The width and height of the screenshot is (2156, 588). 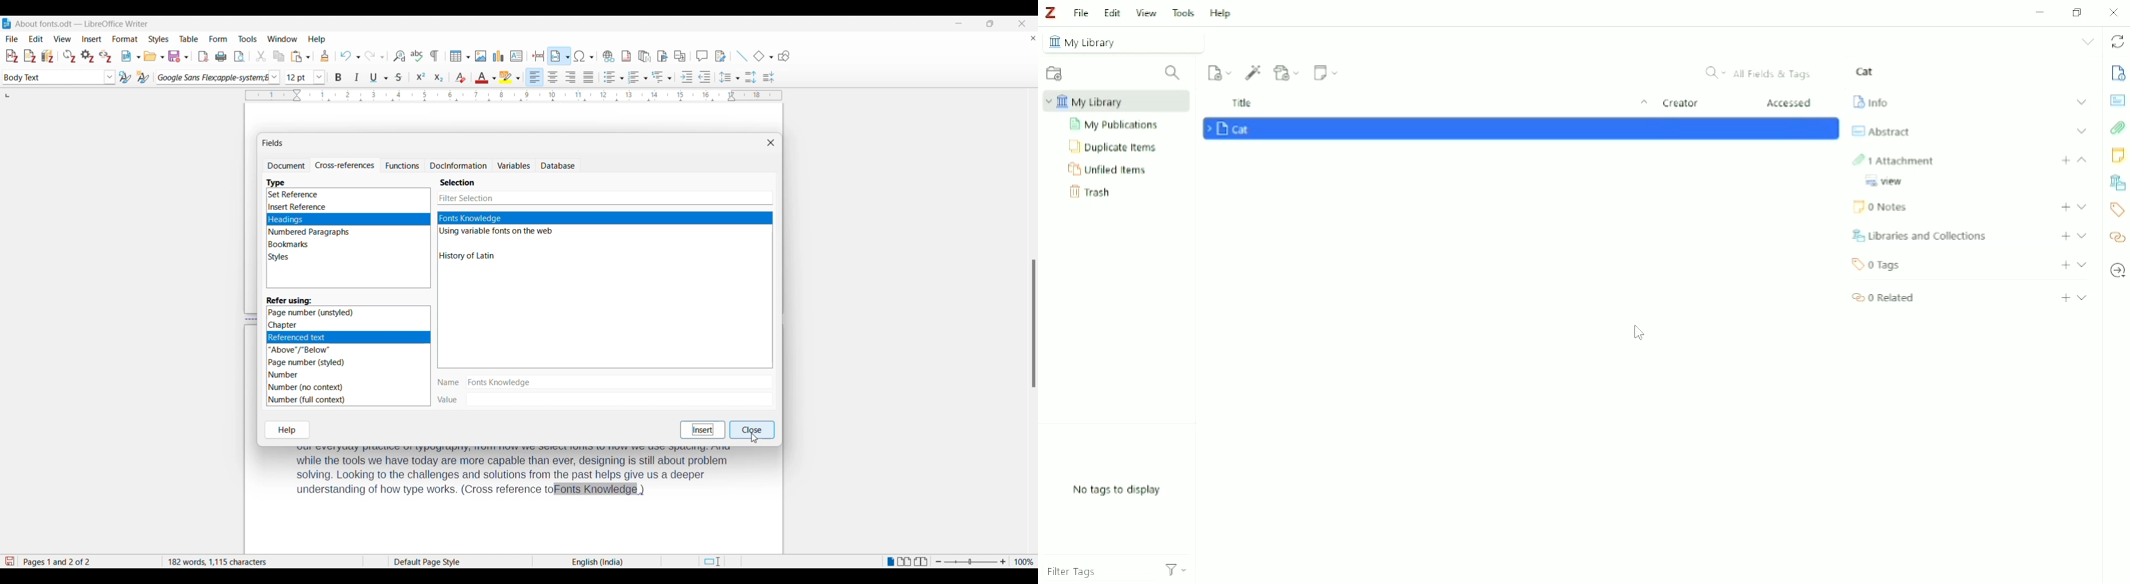 What do you see at coordinates (1173, 73) in the screenshot?
I see `Filter Collections` at bounding box center [1173, 73].